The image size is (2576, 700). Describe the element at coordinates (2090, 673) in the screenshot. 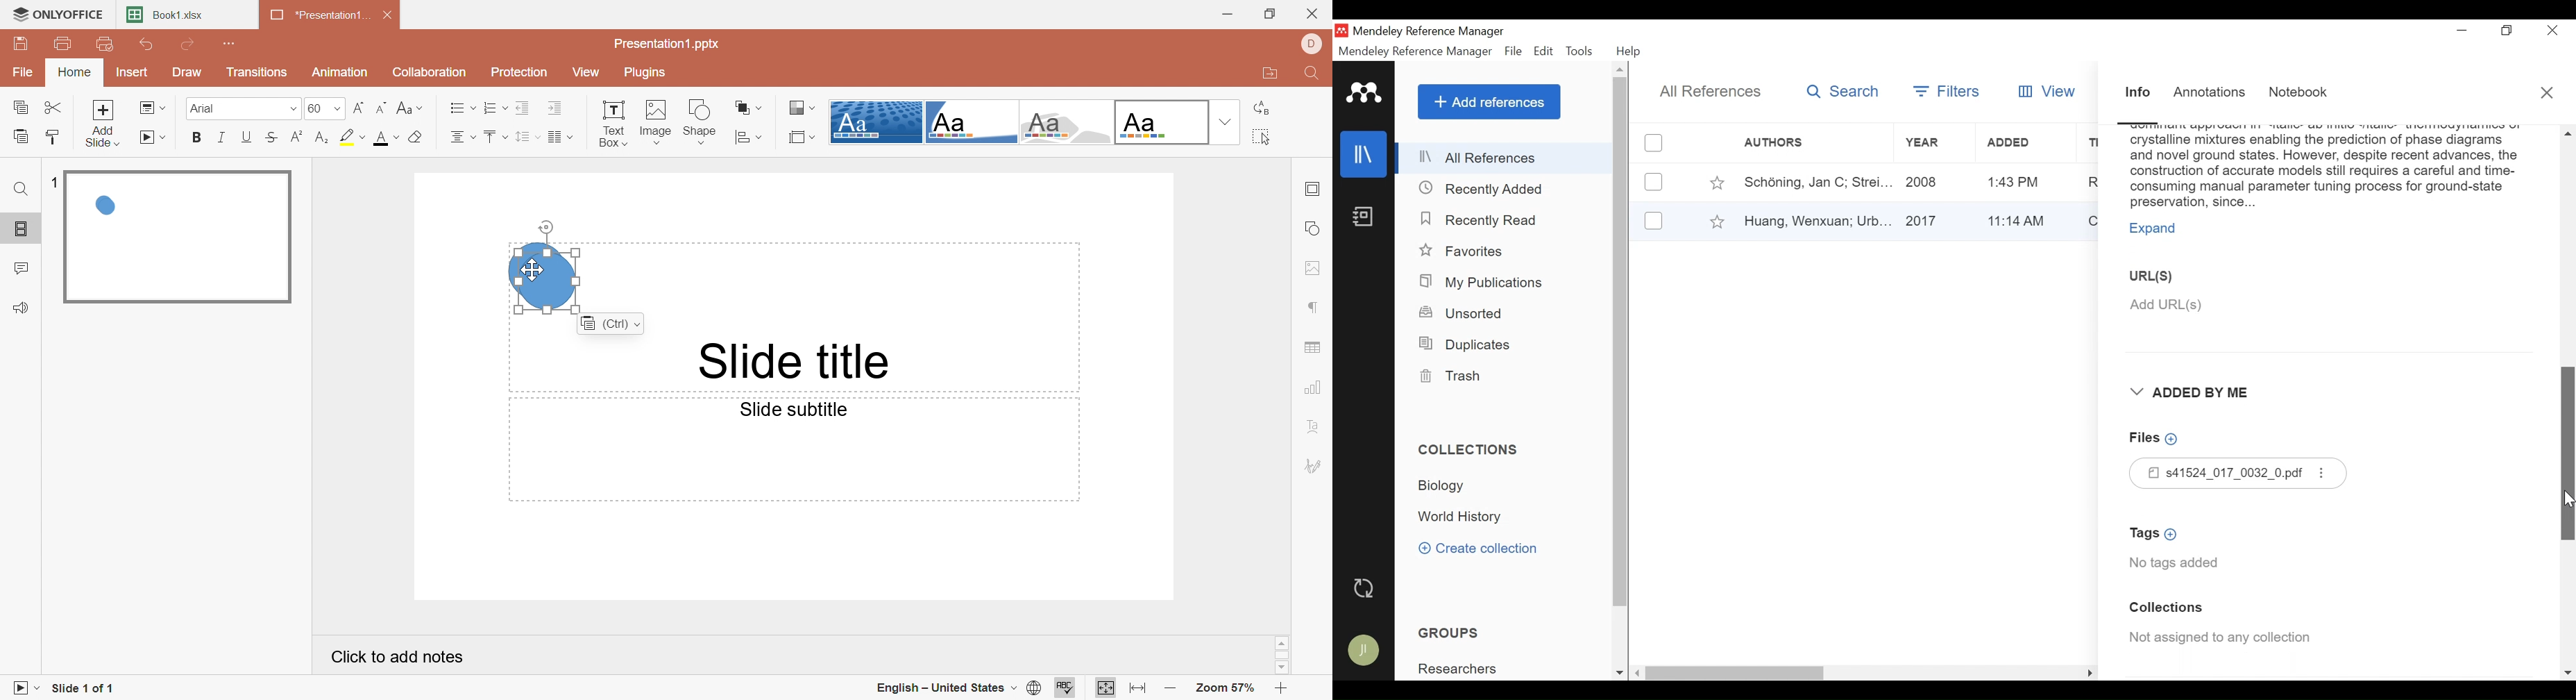

I see `Scroll Right` at that location.